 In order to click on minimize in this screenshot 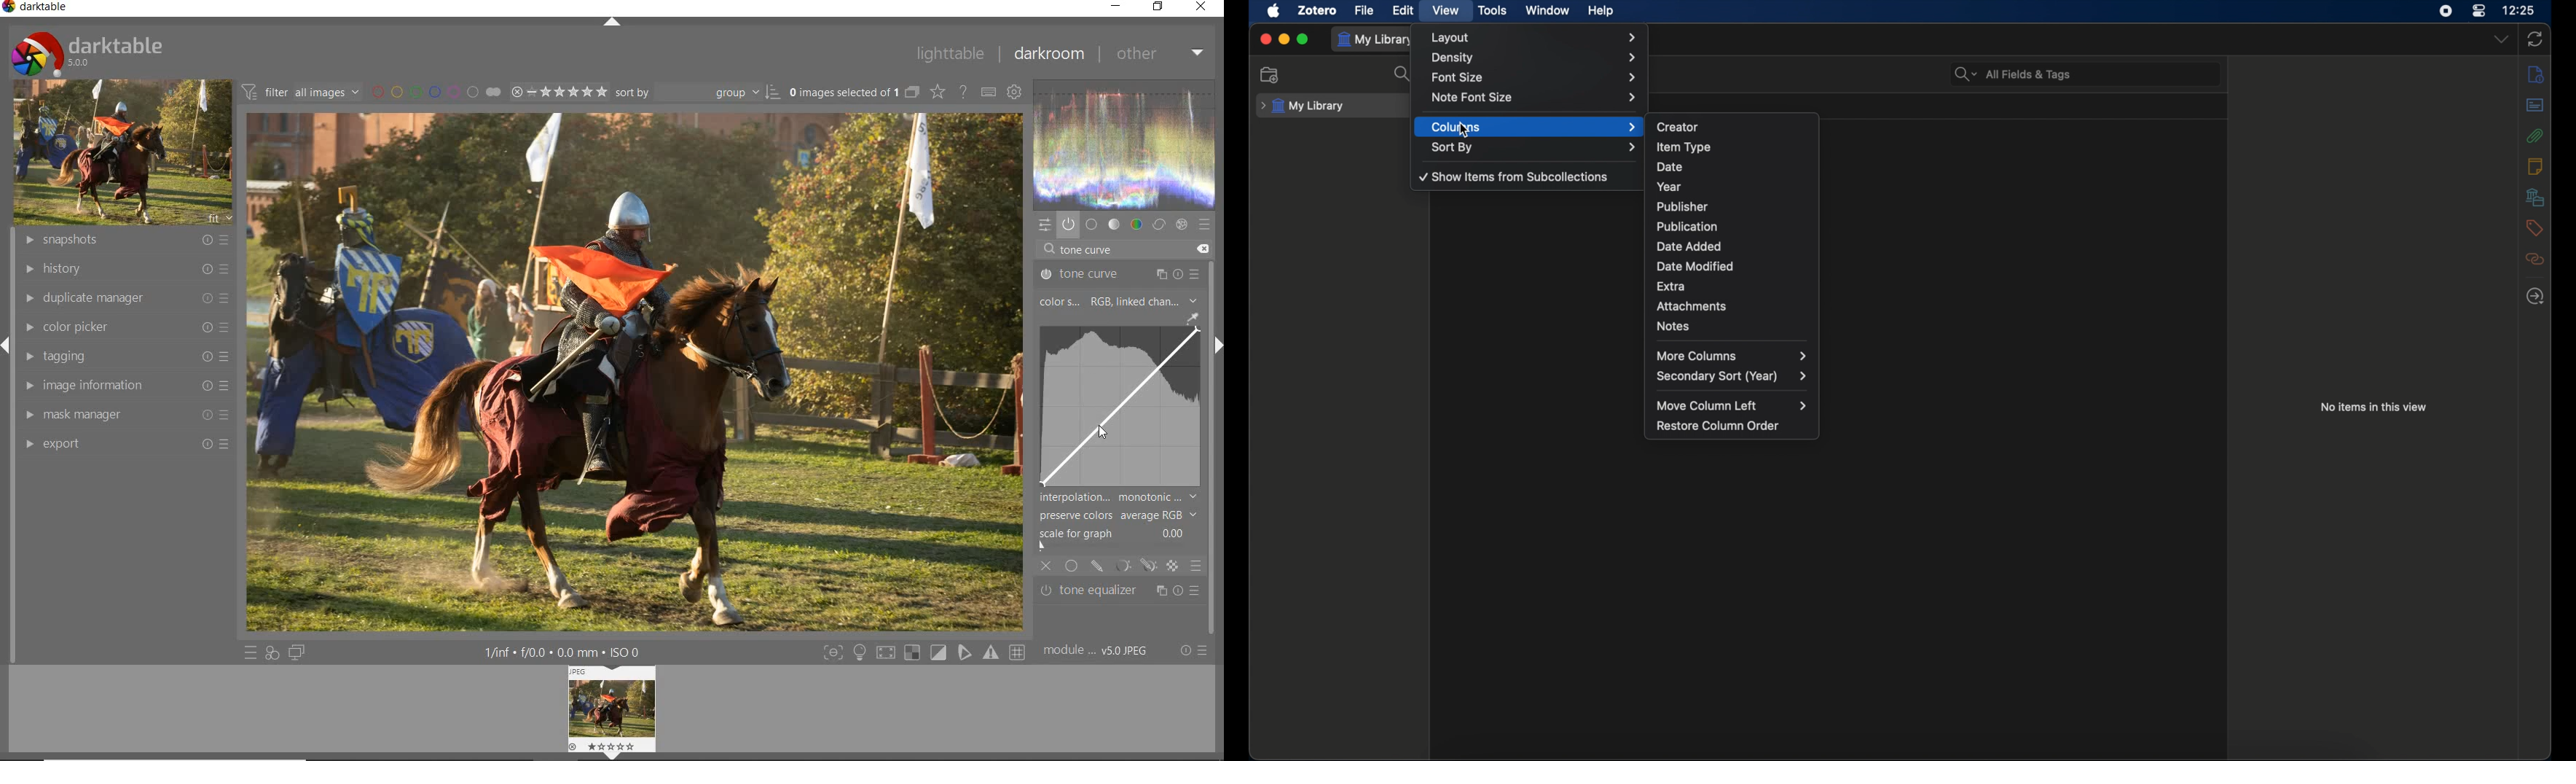, I will do `click(1118, 6)`.